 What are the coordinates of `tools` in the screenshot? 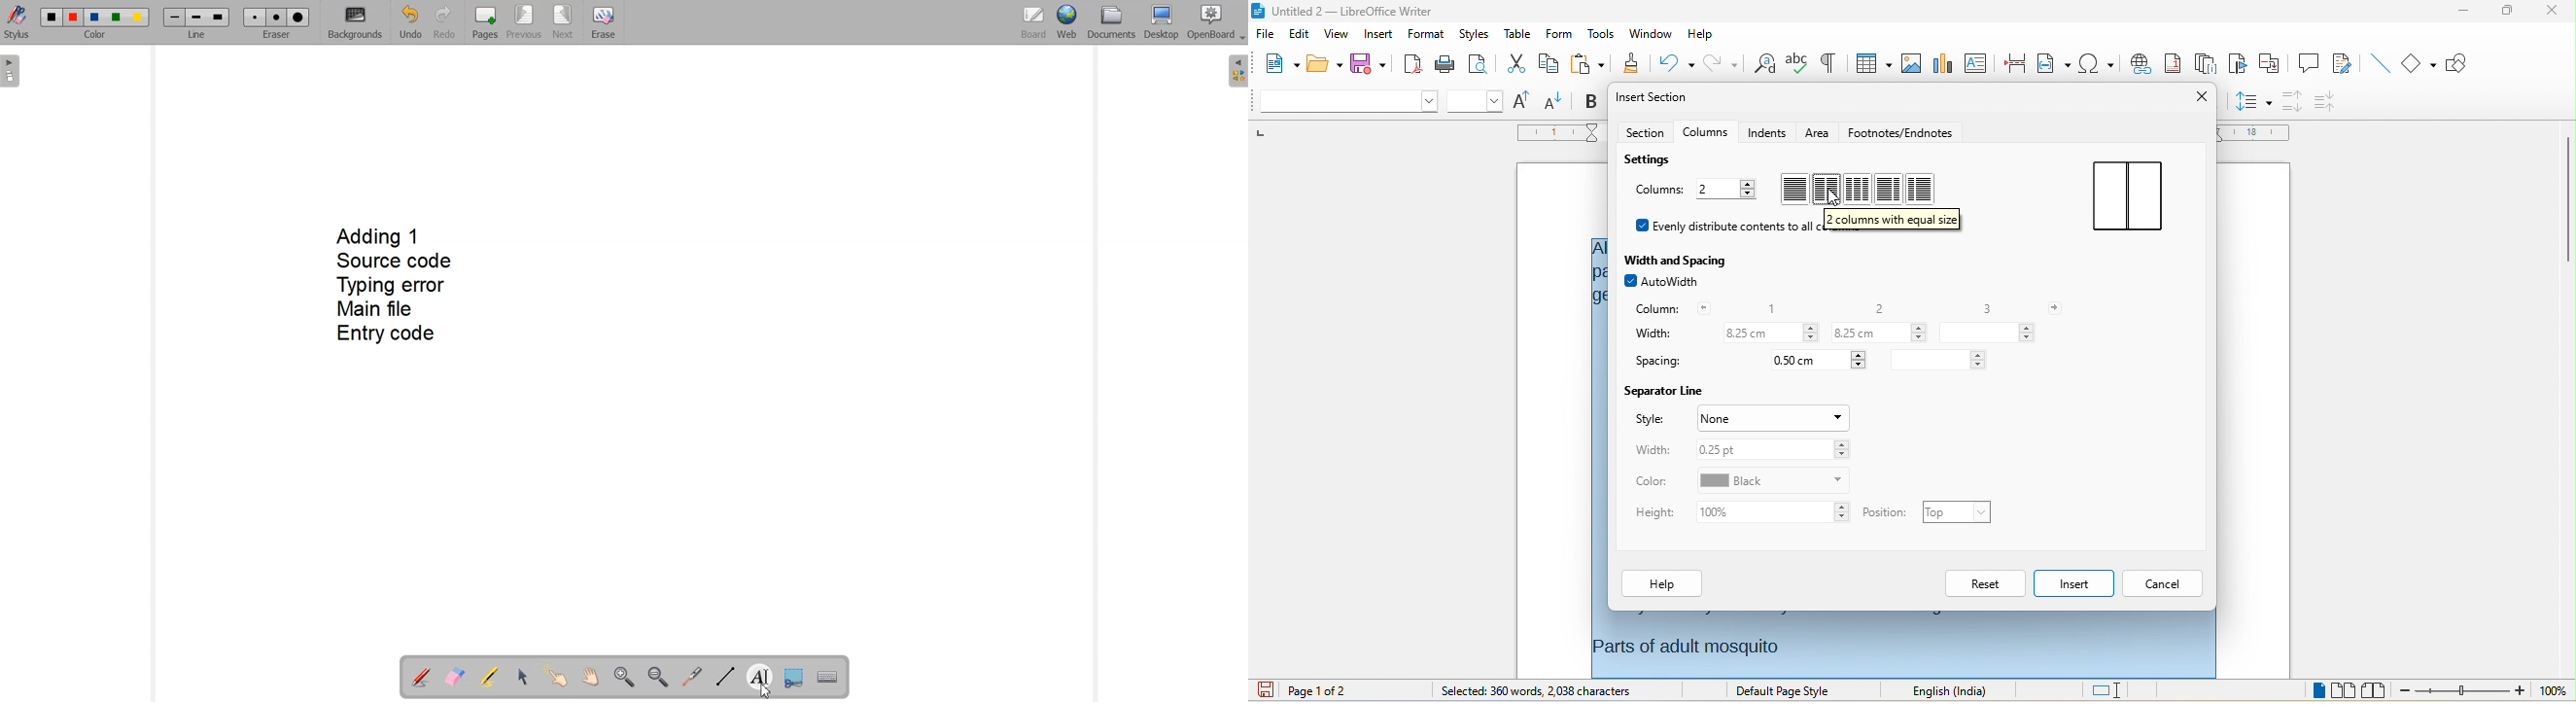 It's located at (1601, 35).